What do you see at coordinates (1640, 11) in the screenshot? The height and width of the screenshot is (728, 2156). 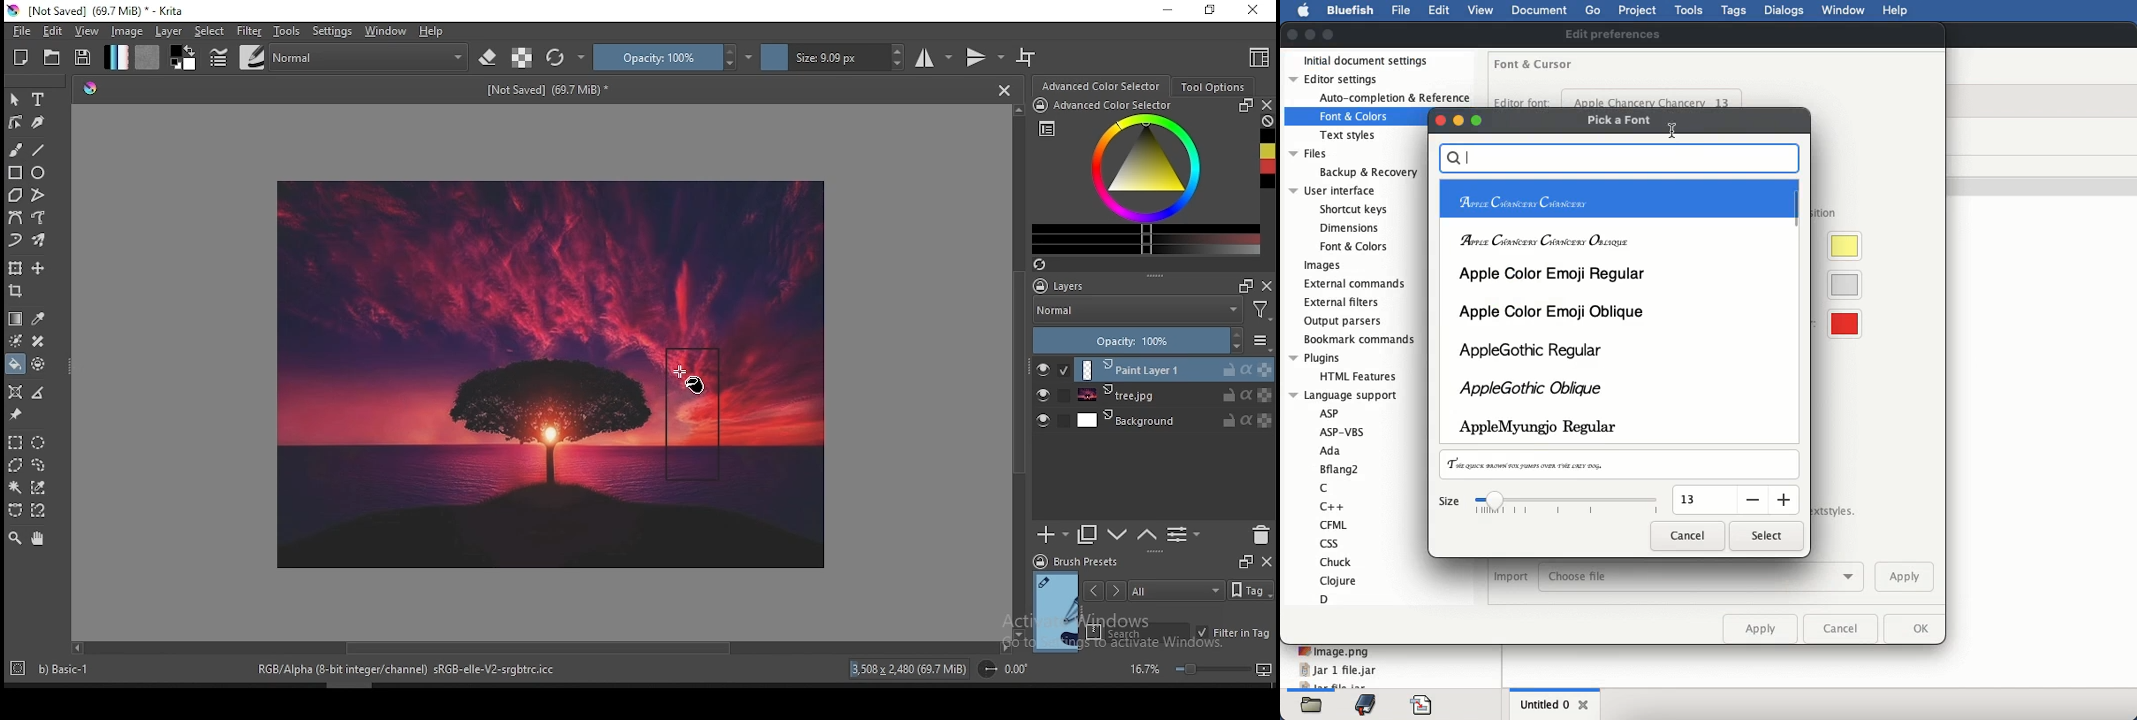 I see `project` at bounding box center [1640, 11].